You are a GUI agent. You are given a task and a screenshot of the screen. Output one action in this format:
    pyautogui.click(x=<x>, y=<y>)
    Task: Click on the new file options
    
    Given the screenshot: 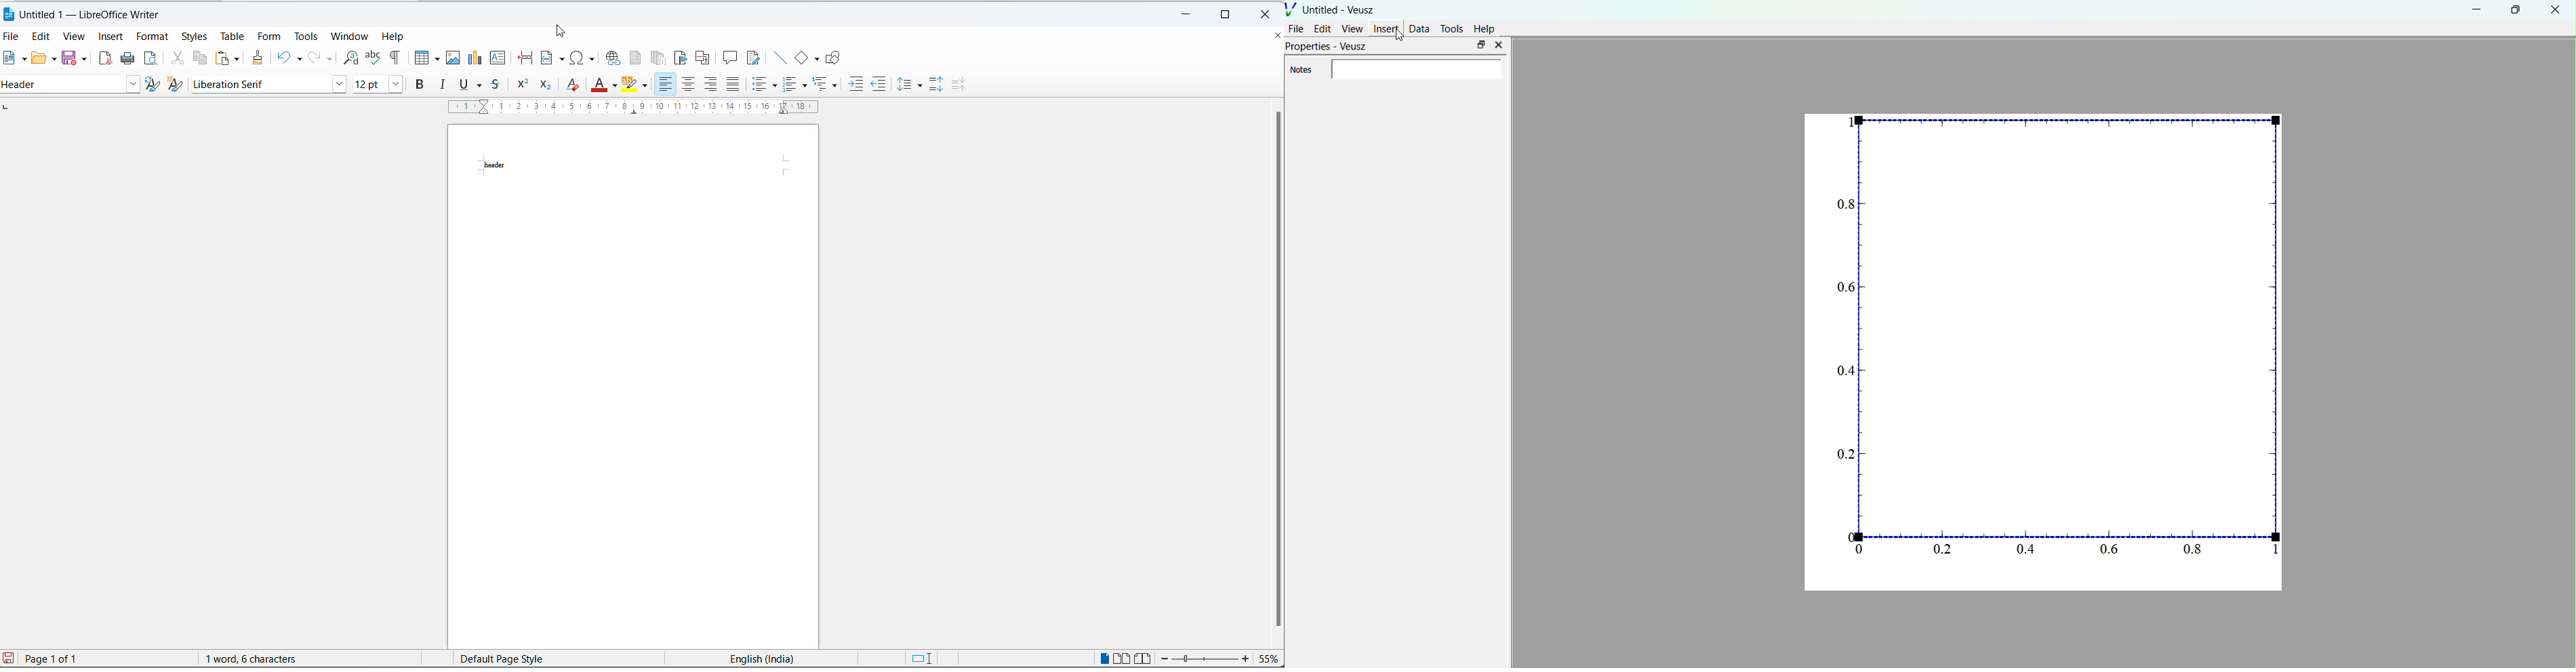 What is the action you would take?
    pyautogui.click(x=23, y=58)
    